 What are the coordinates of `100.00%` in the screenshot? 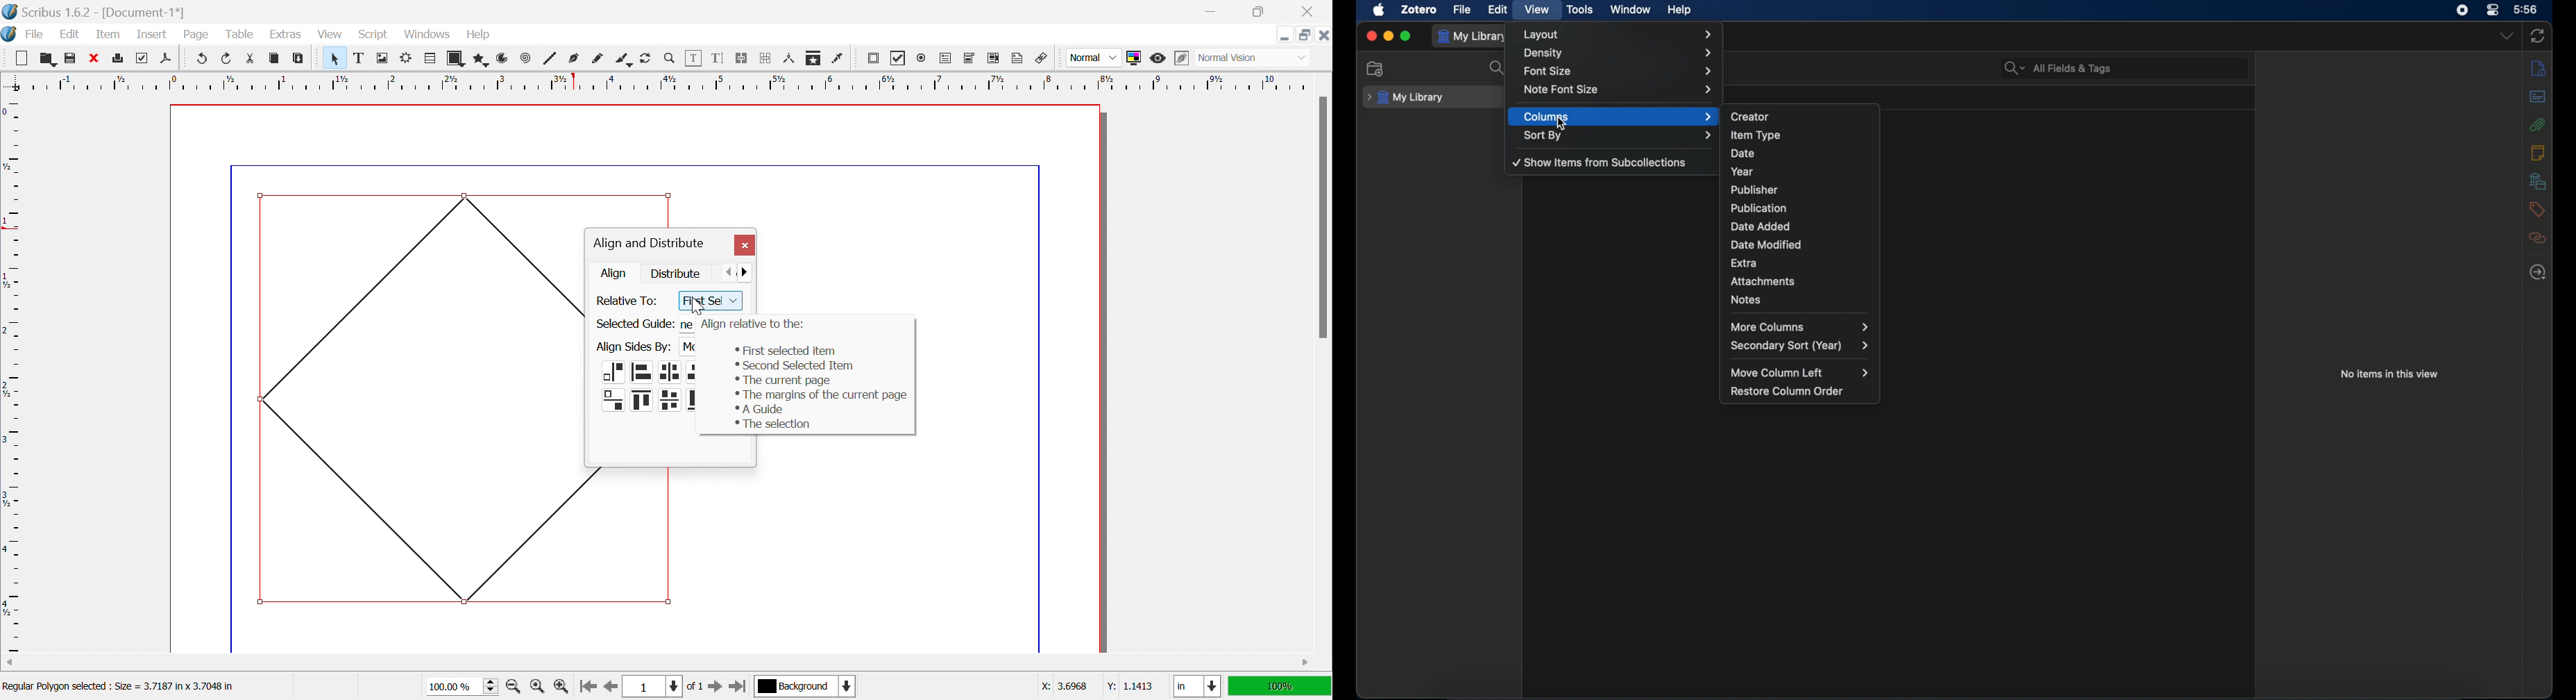 It's located at (464, 687).